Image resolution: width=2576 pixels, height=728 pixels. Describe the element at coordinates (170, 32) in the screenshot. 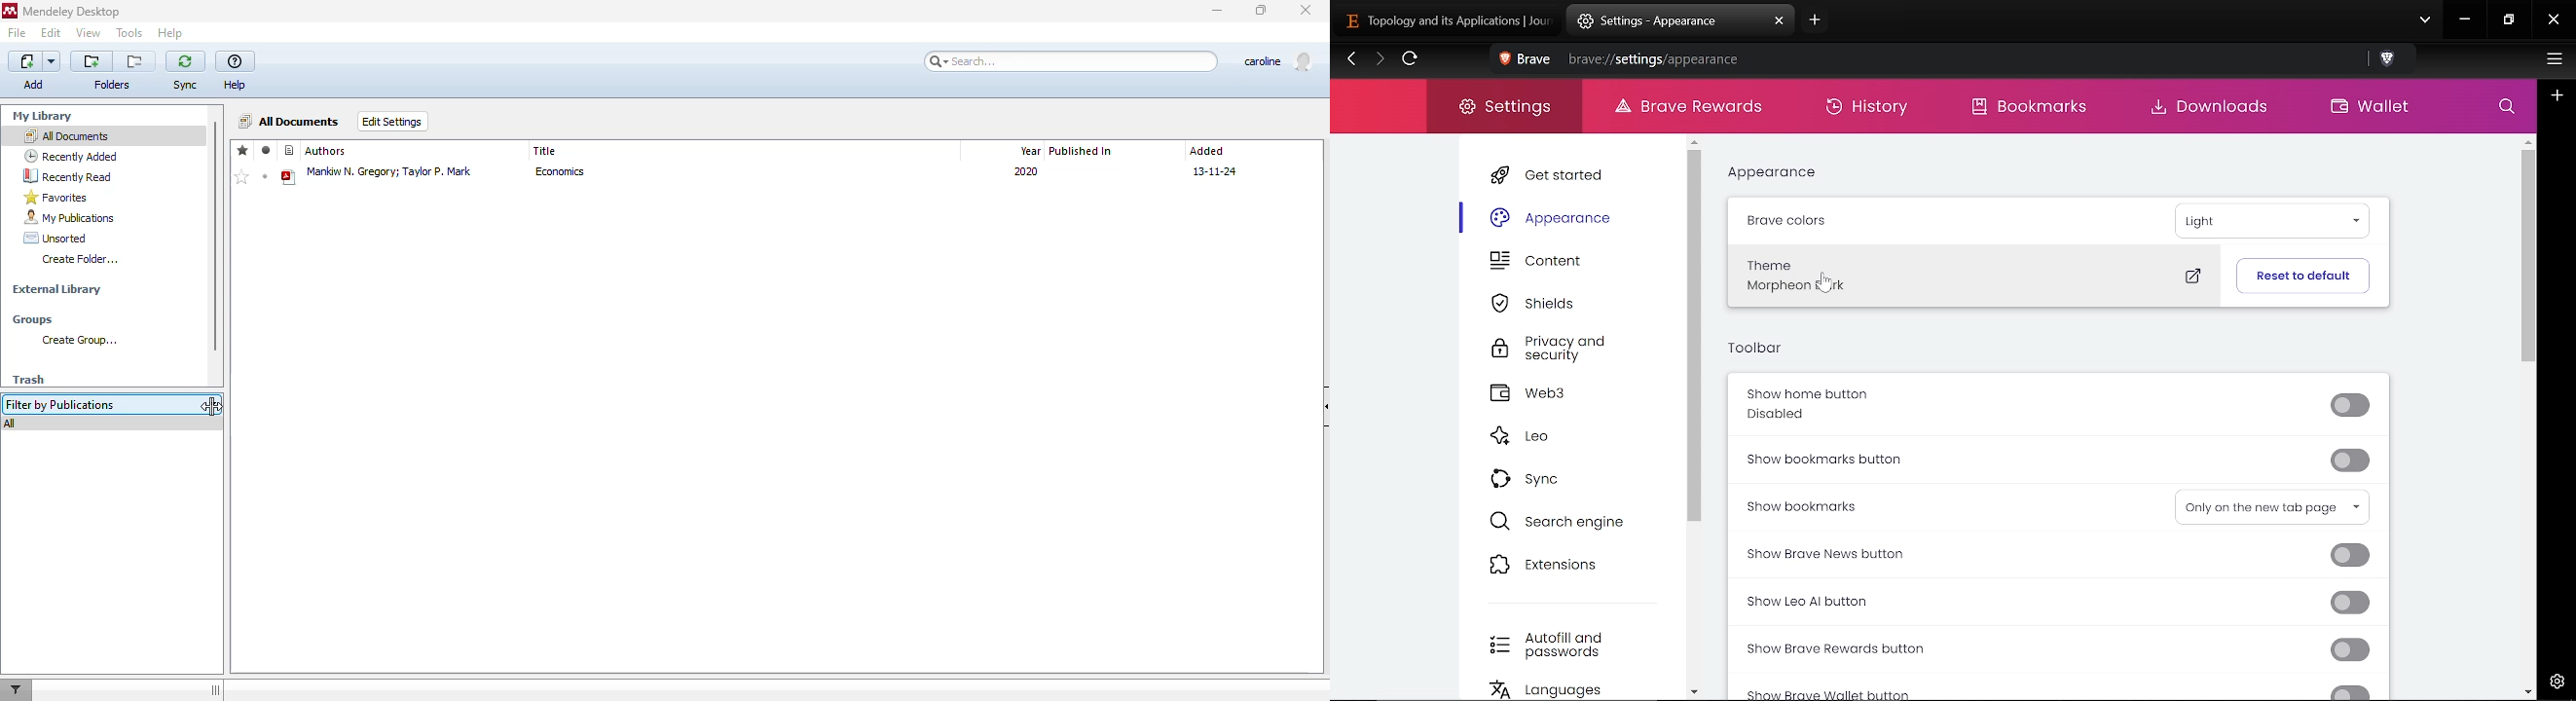

I see `help` at that location.